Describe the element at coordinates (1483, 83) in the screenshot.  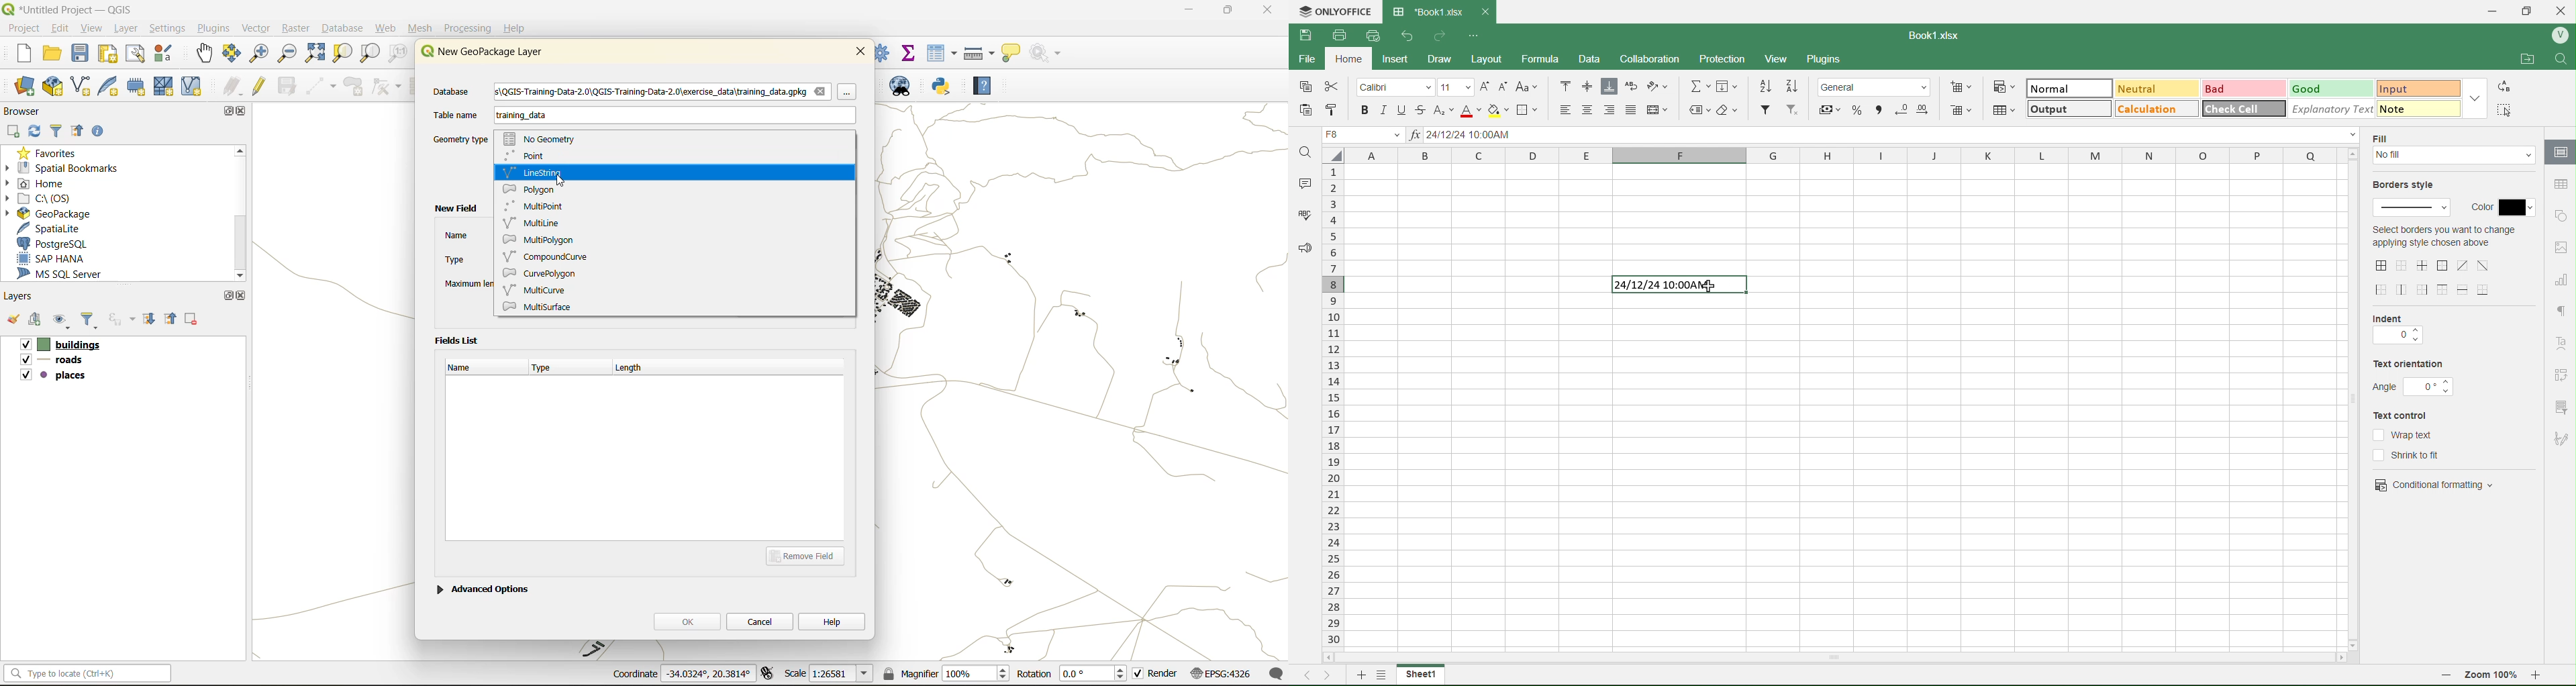
I see `Increment Font Size` at that location.